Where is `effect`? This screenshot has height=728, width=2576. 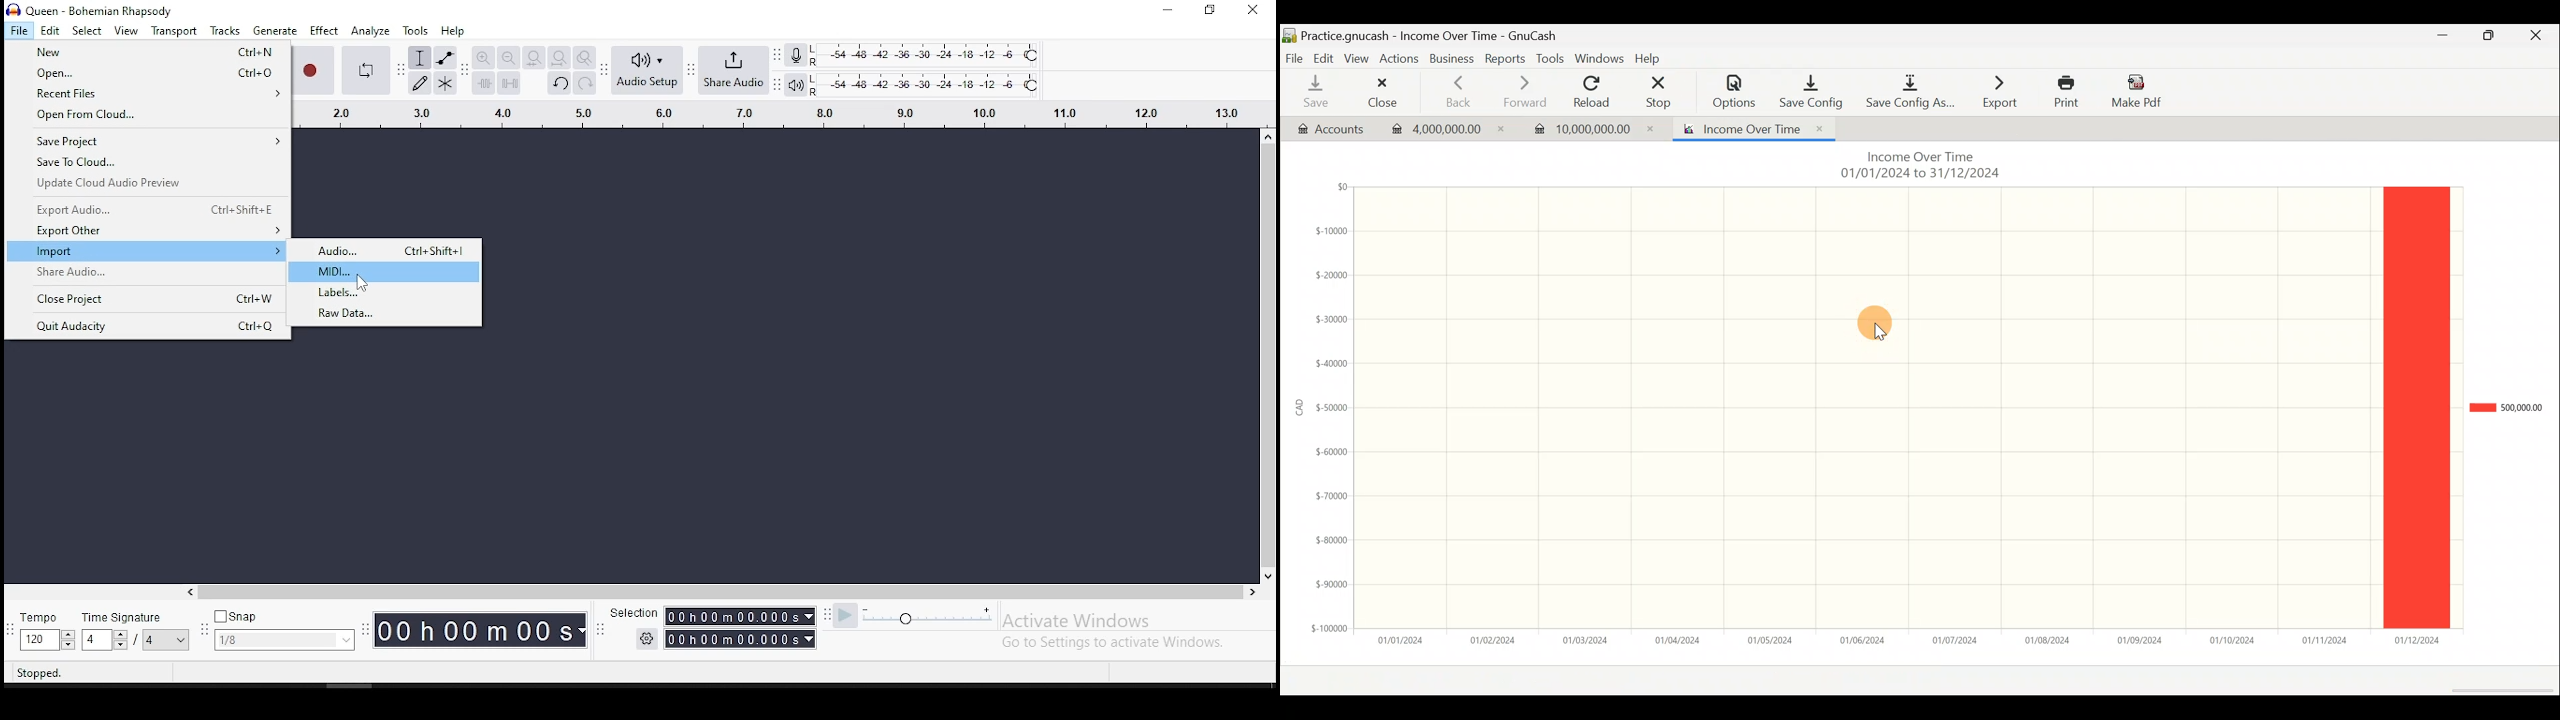 effect is located at coordinates (324, 31).